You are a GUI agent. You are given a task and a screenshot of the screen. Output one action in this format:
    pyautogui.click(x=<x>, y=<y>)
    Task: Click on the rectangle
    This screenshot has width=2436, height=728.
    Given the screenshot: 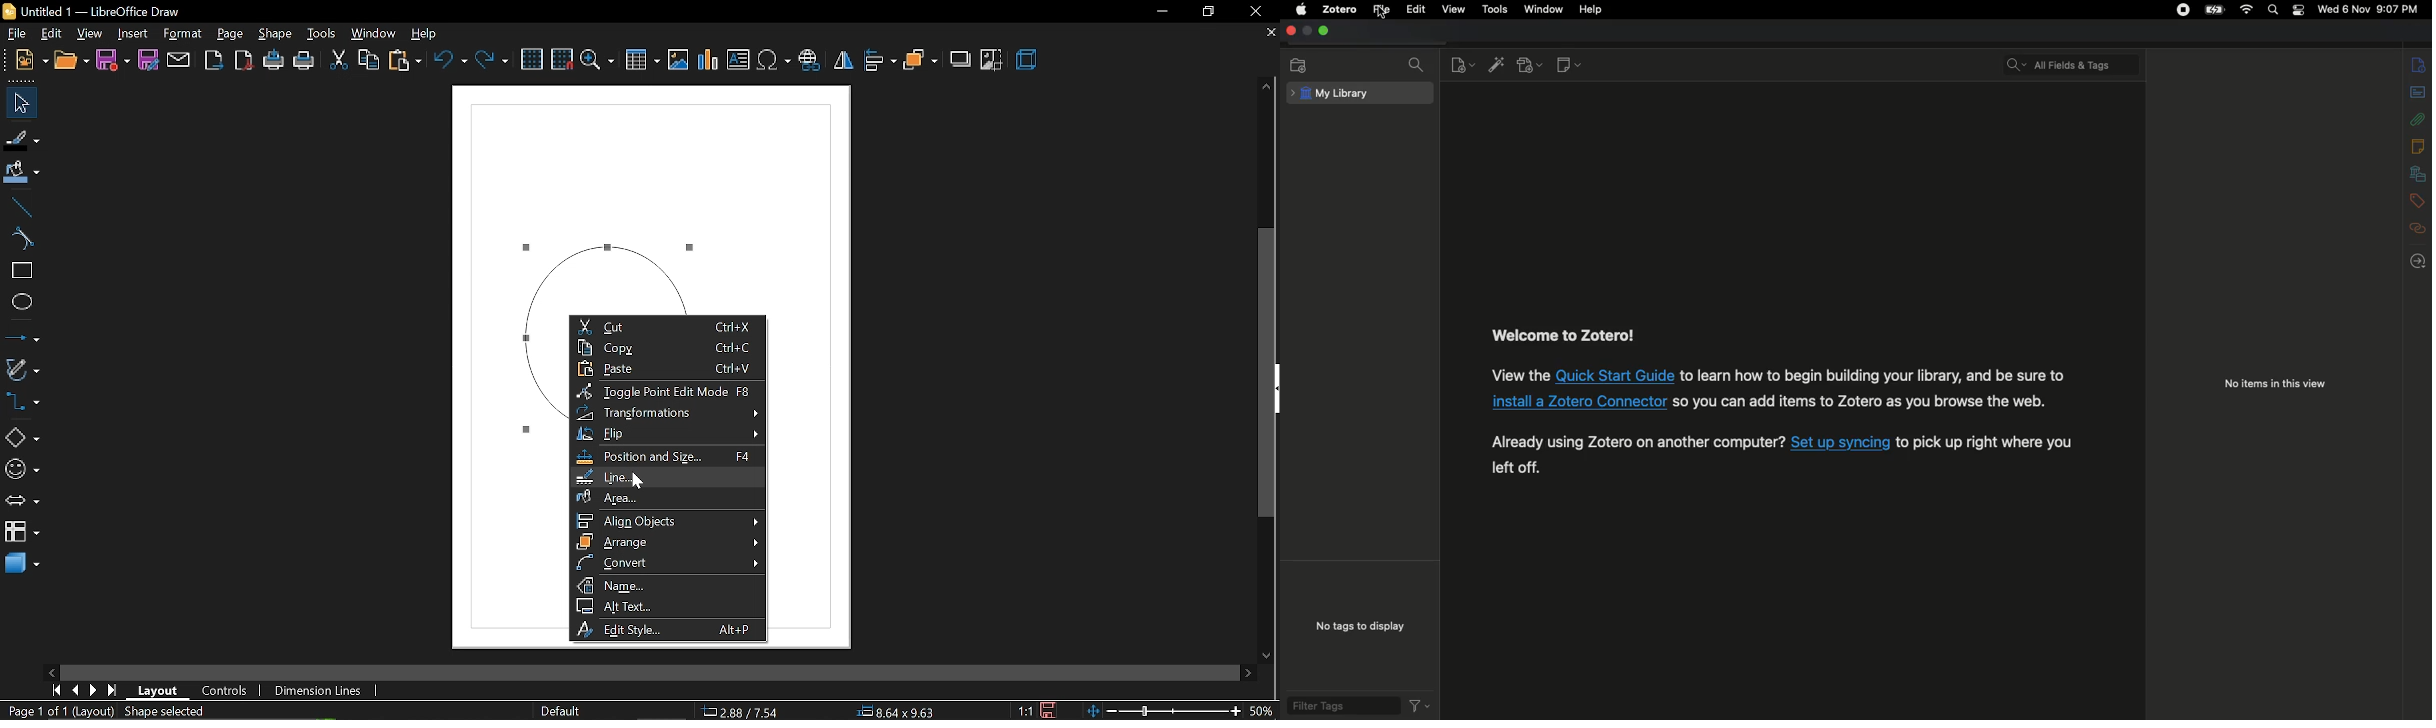 What is the action you would take?
    pyautogui.click(x=21, y=272)
    